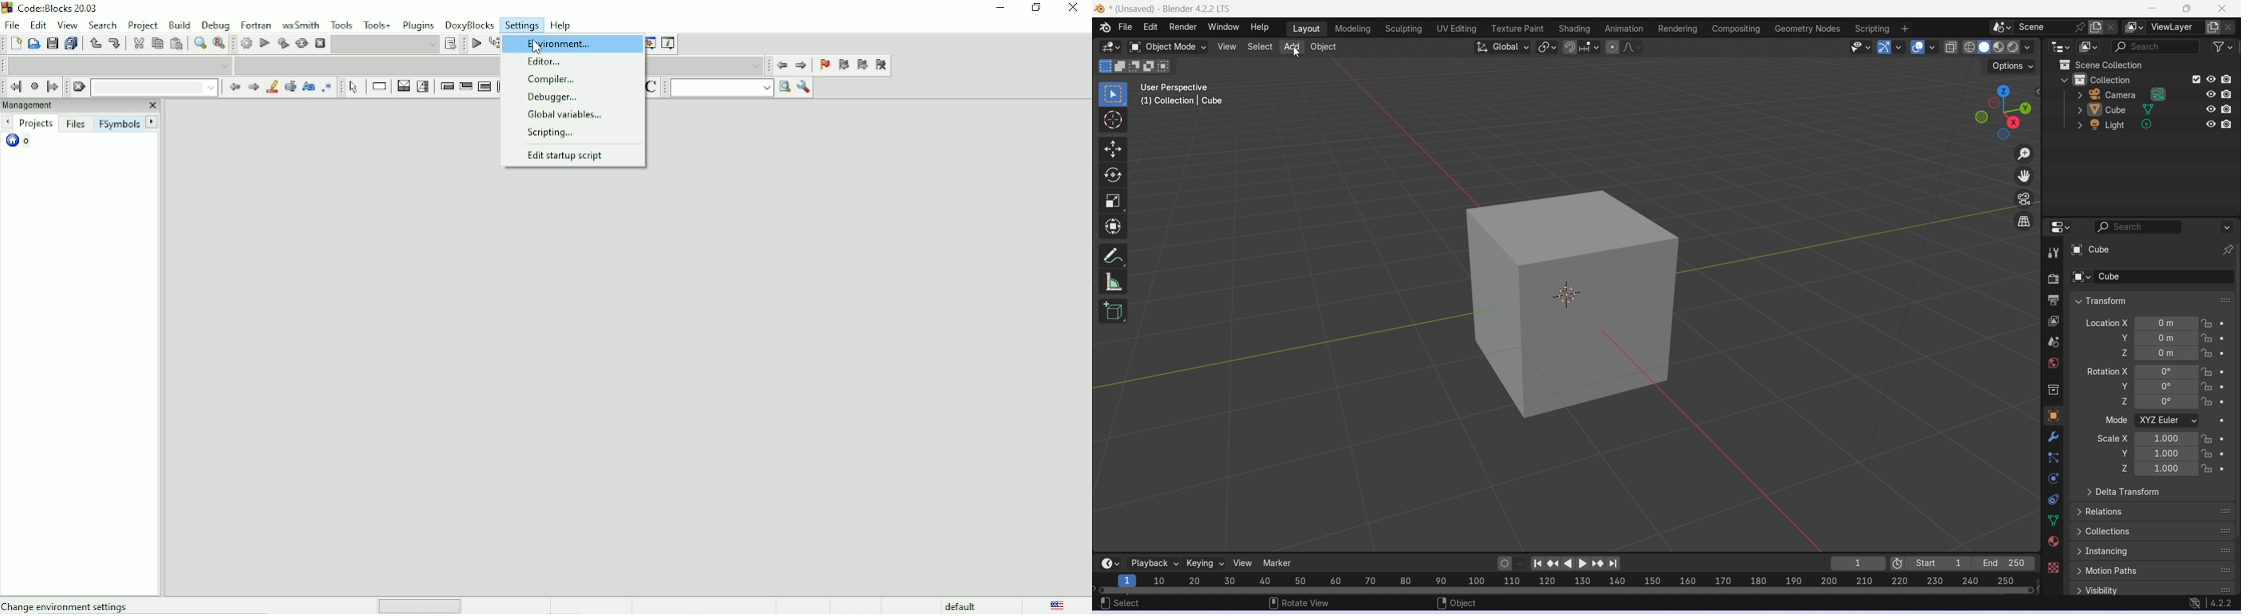 Image resolution: width=2268 pixels, height=616 pixels. I want to click on Counting loop, so click(484, 88).